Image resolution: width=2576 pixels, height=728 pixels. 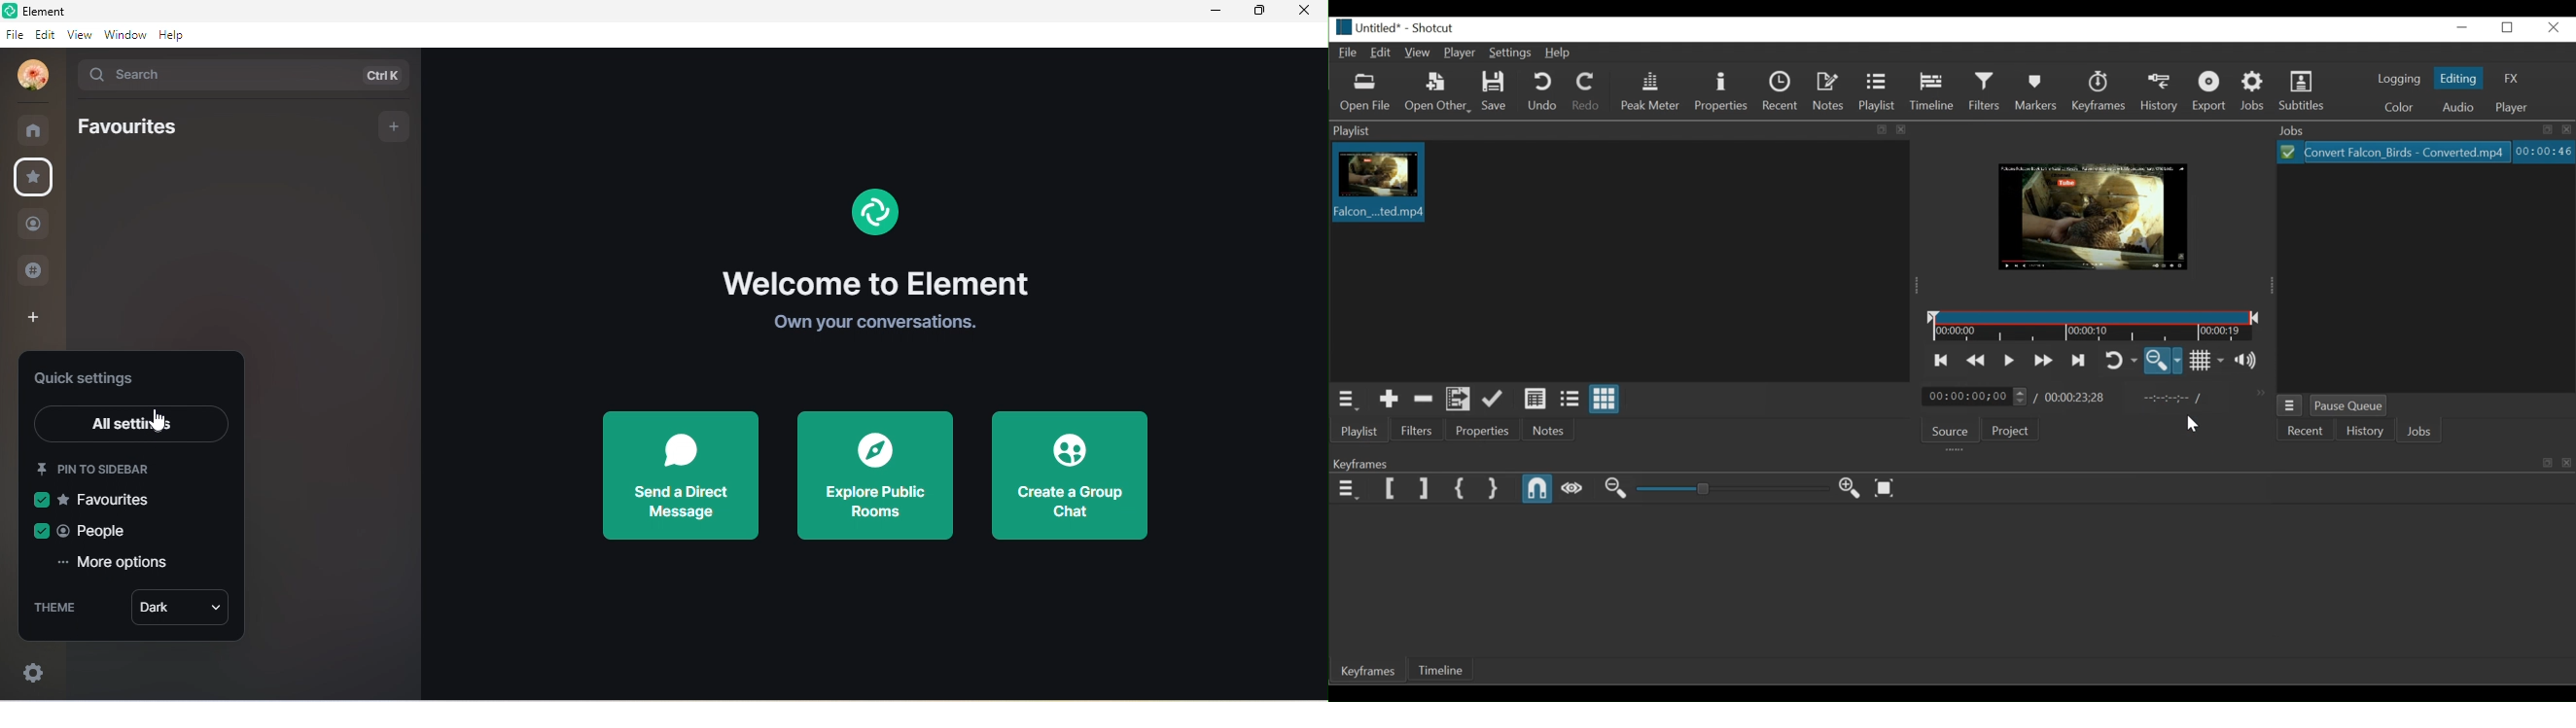 I want to click on favourites, so click(x=135, y=132).